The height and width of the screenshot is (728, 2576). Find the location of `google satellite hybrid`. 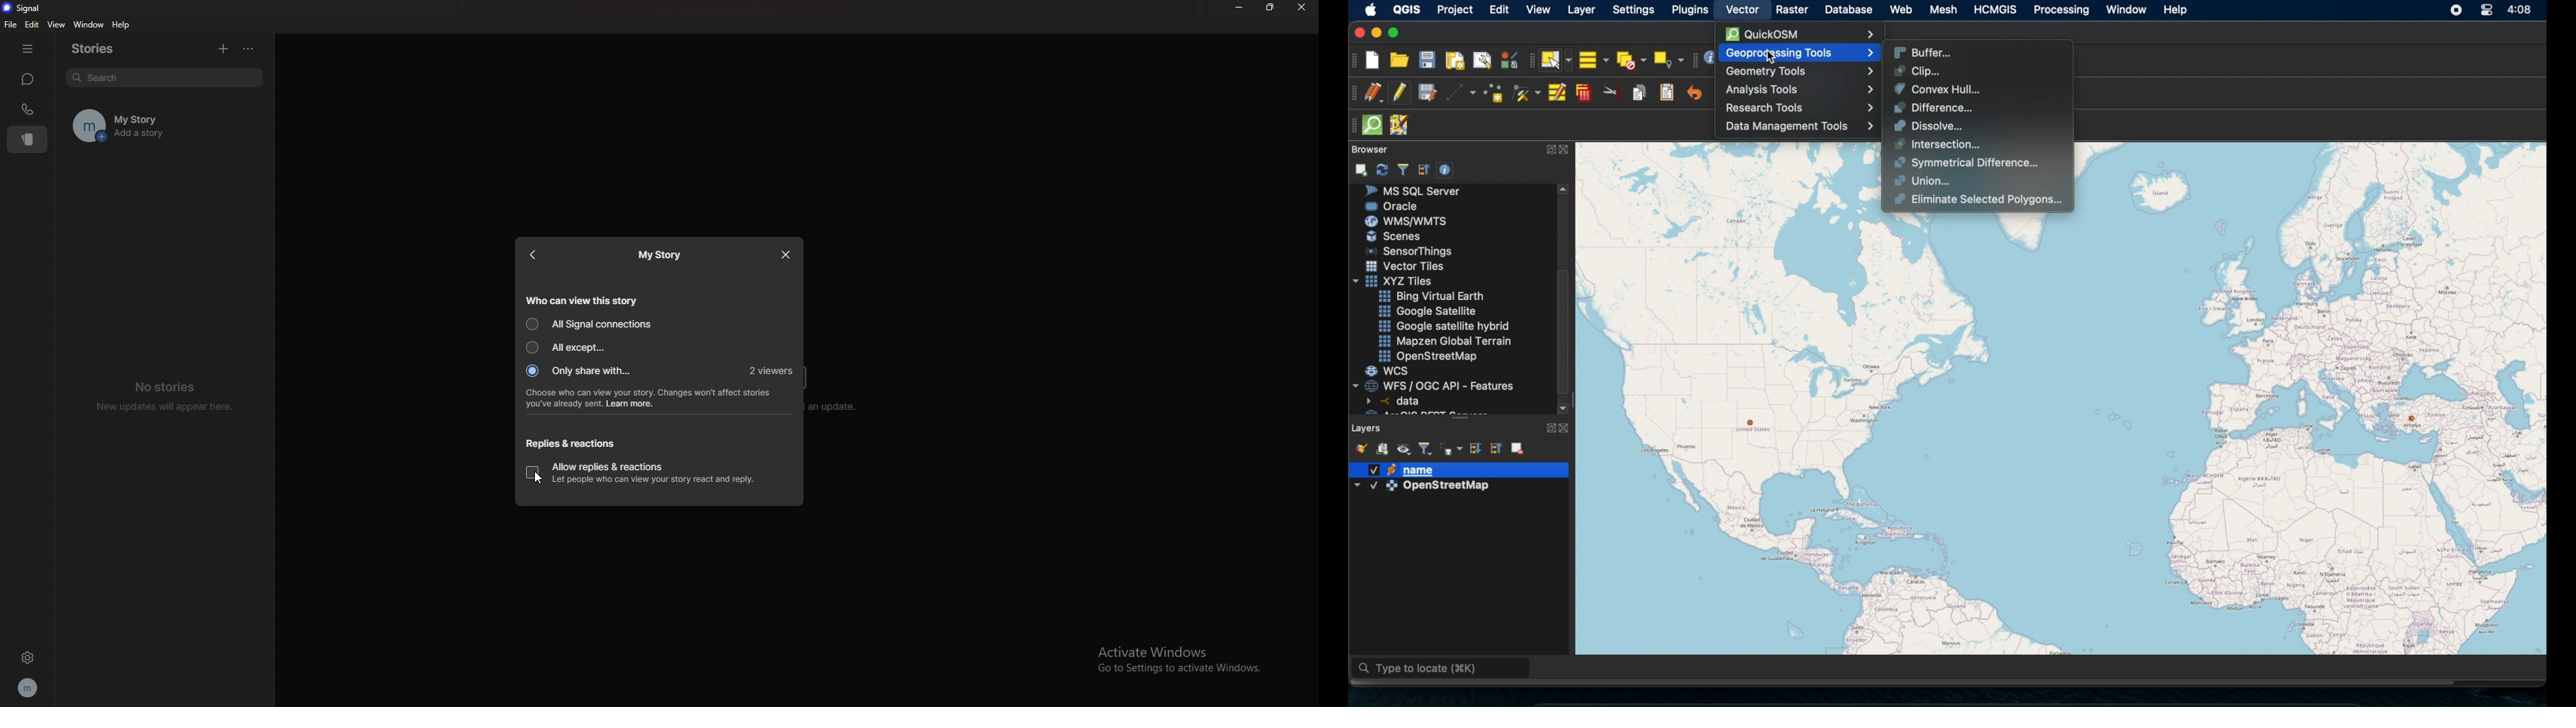

google satellite hybrid is located at coordinates (1444, 327).